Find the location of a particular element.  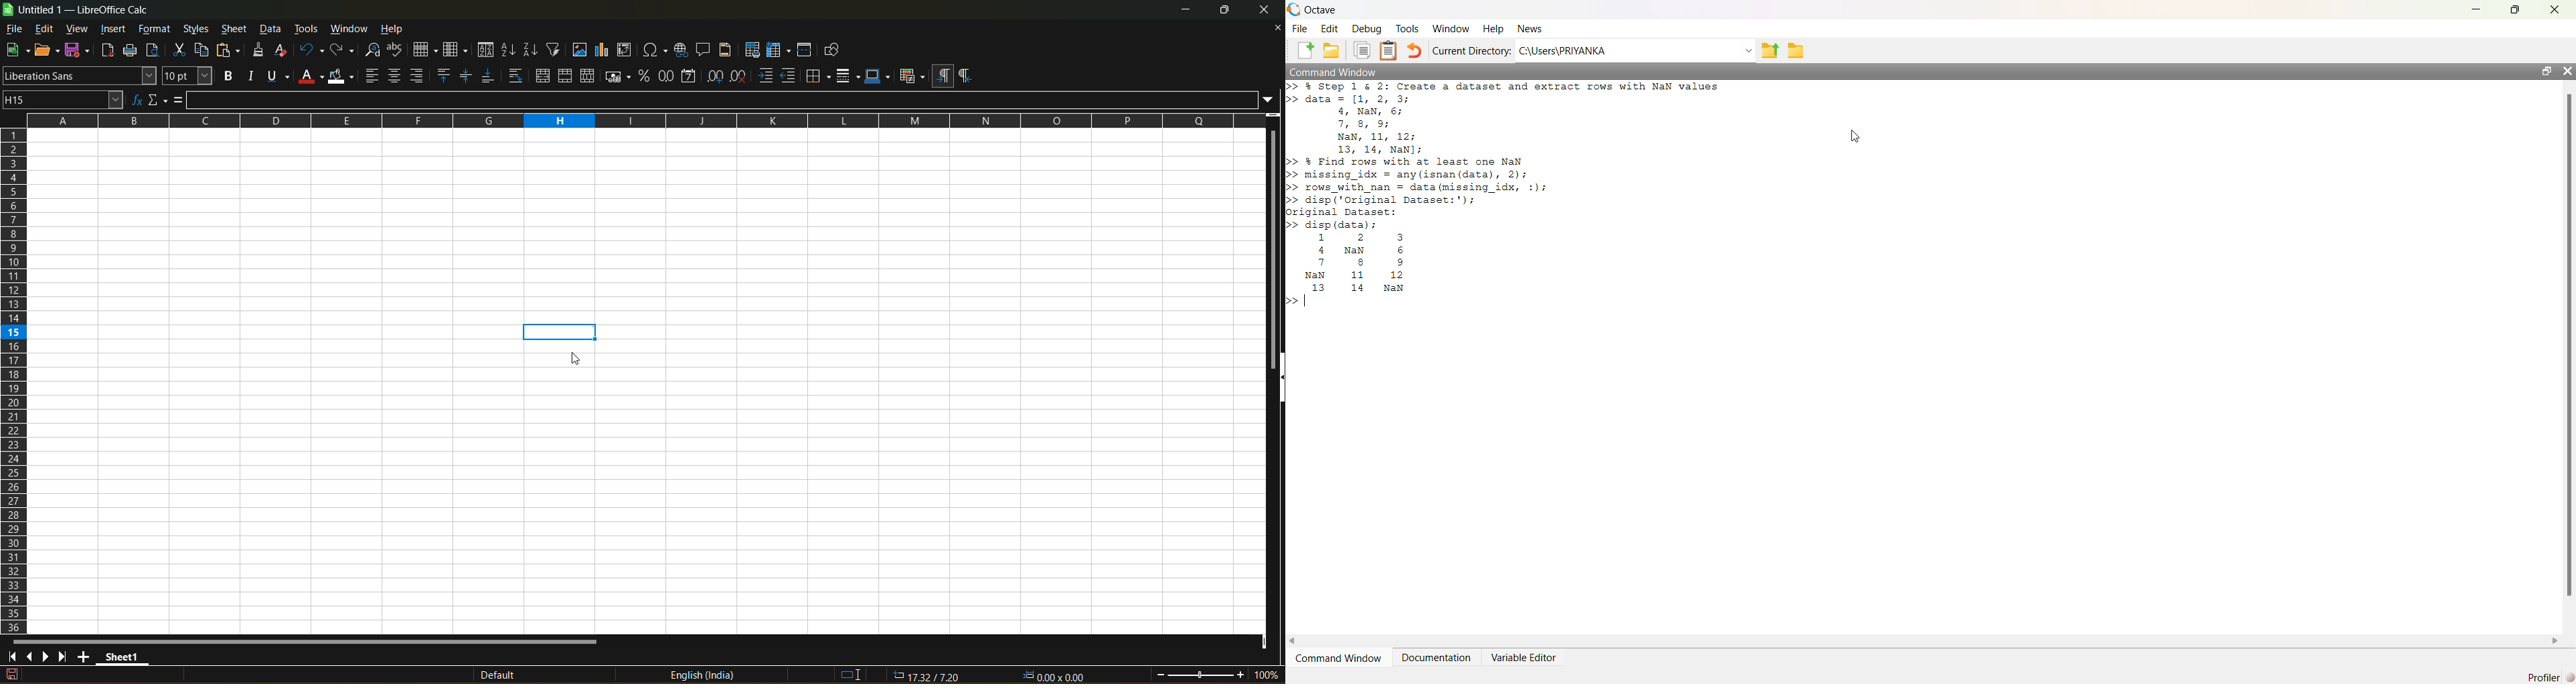

sheet 1 is located at coordinates (127, 657).